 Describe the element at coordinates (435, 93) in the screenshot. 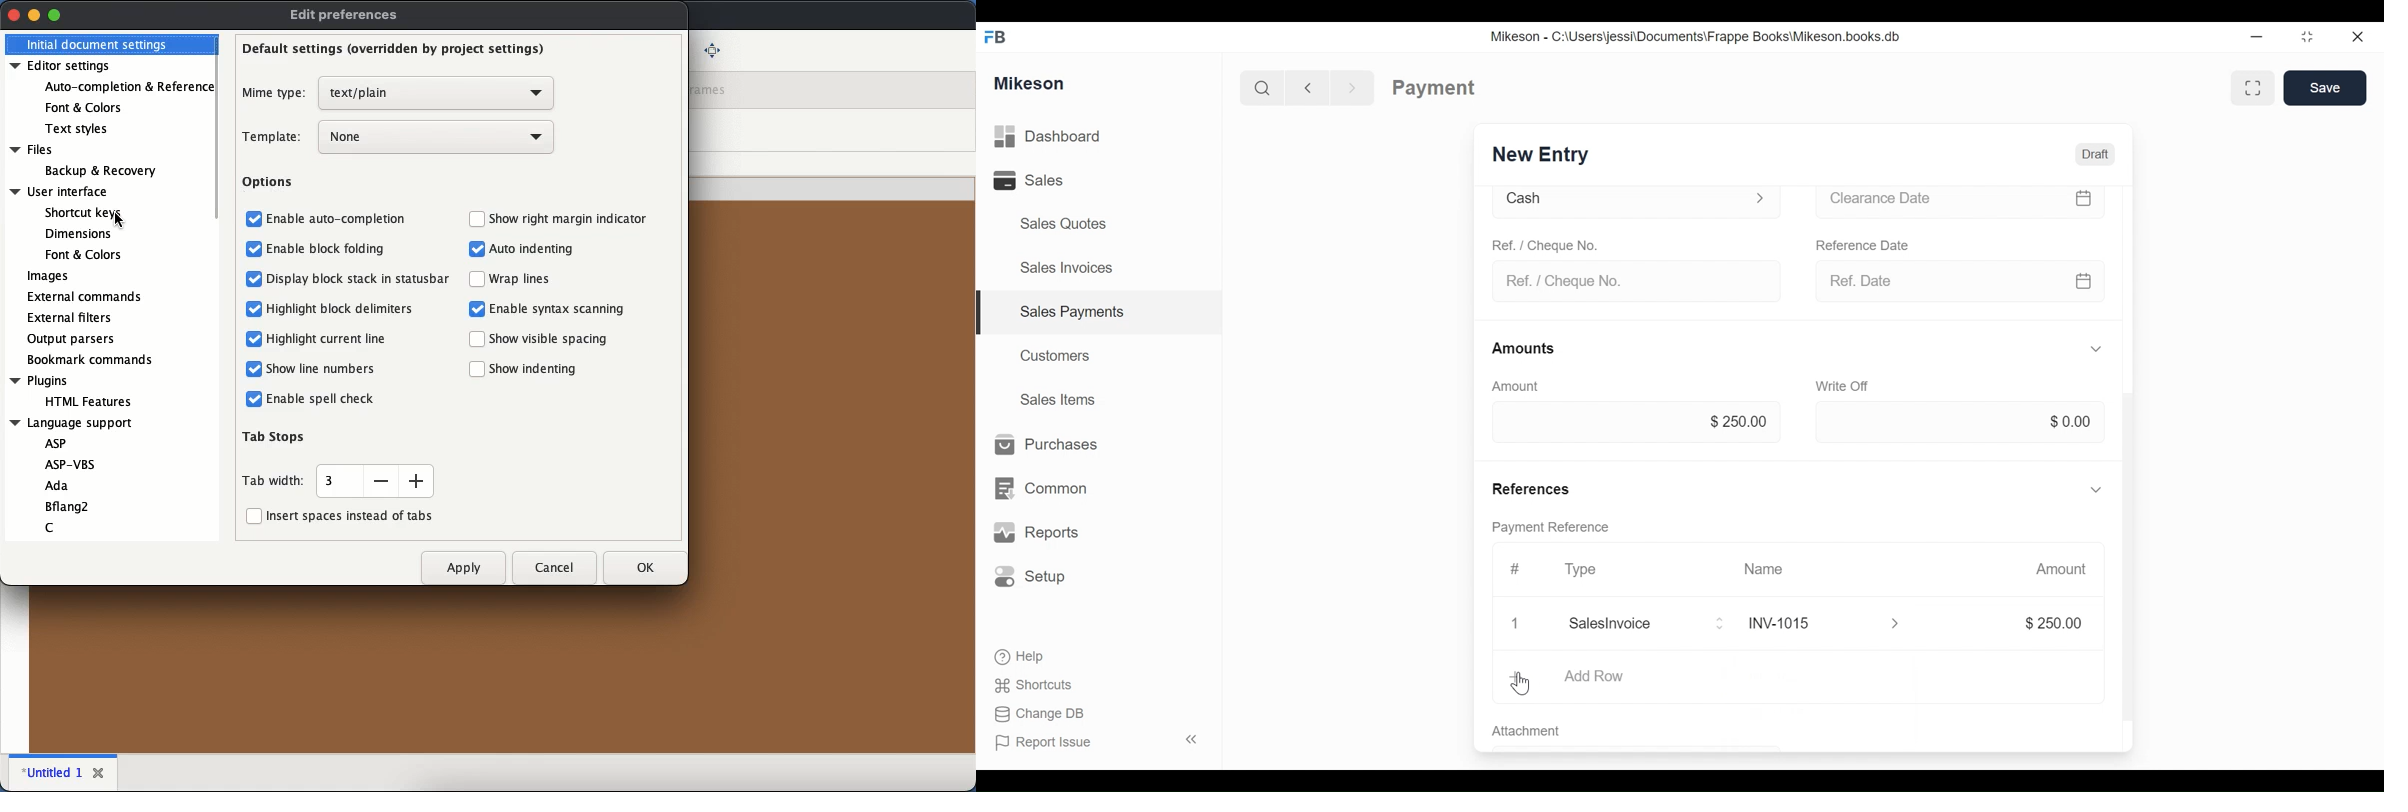

I see `text plain` at that location.